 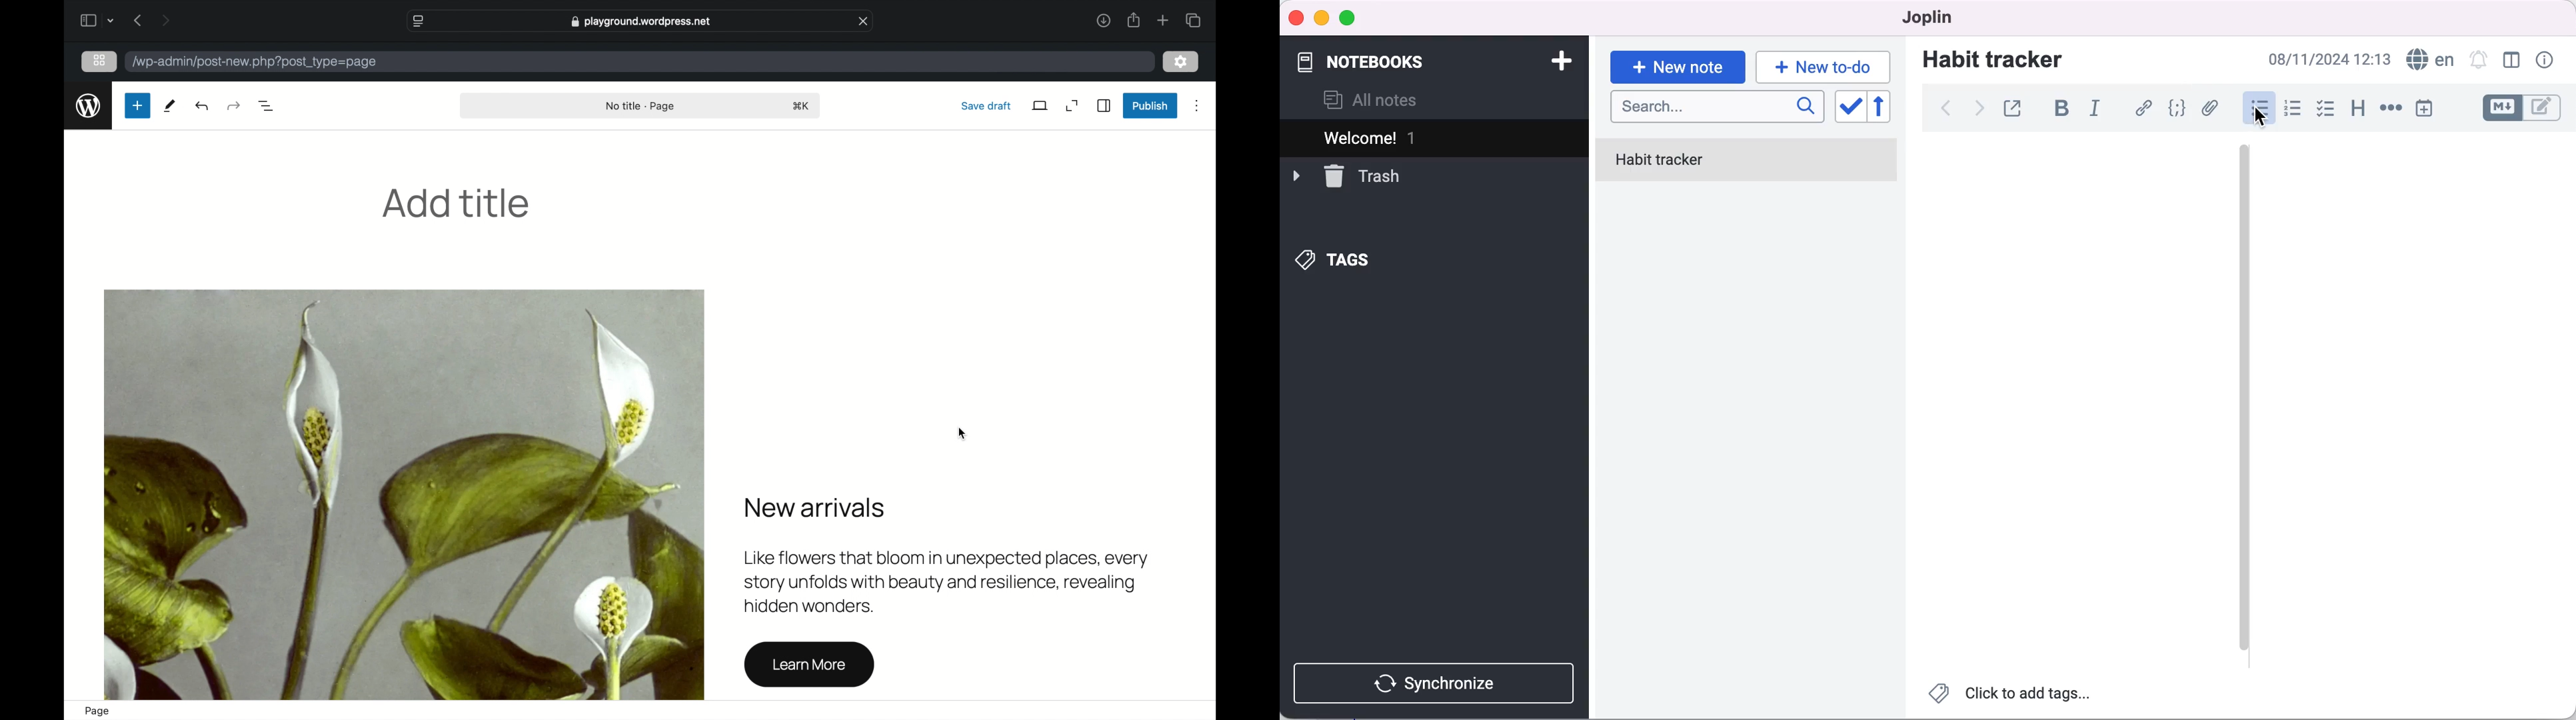 What do you see at coordinates (1371, 100) in the screenshot?
I see `all notes` at bounding box center [1371, 100].